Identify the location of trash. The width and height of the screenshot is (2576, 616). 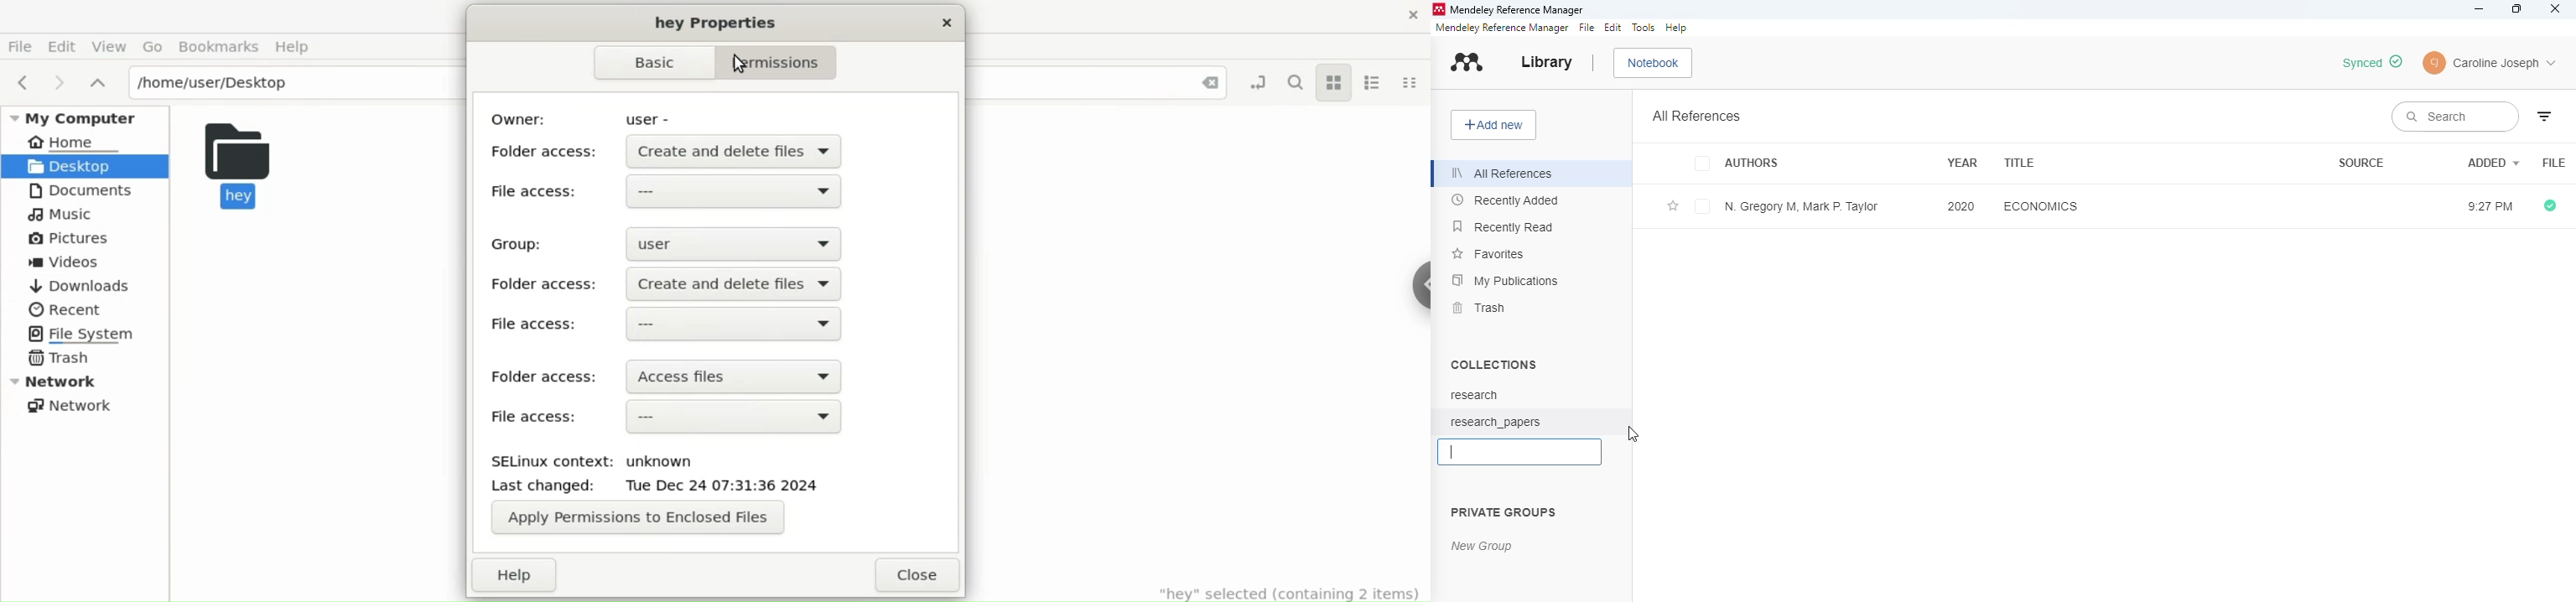
(1480, 308).